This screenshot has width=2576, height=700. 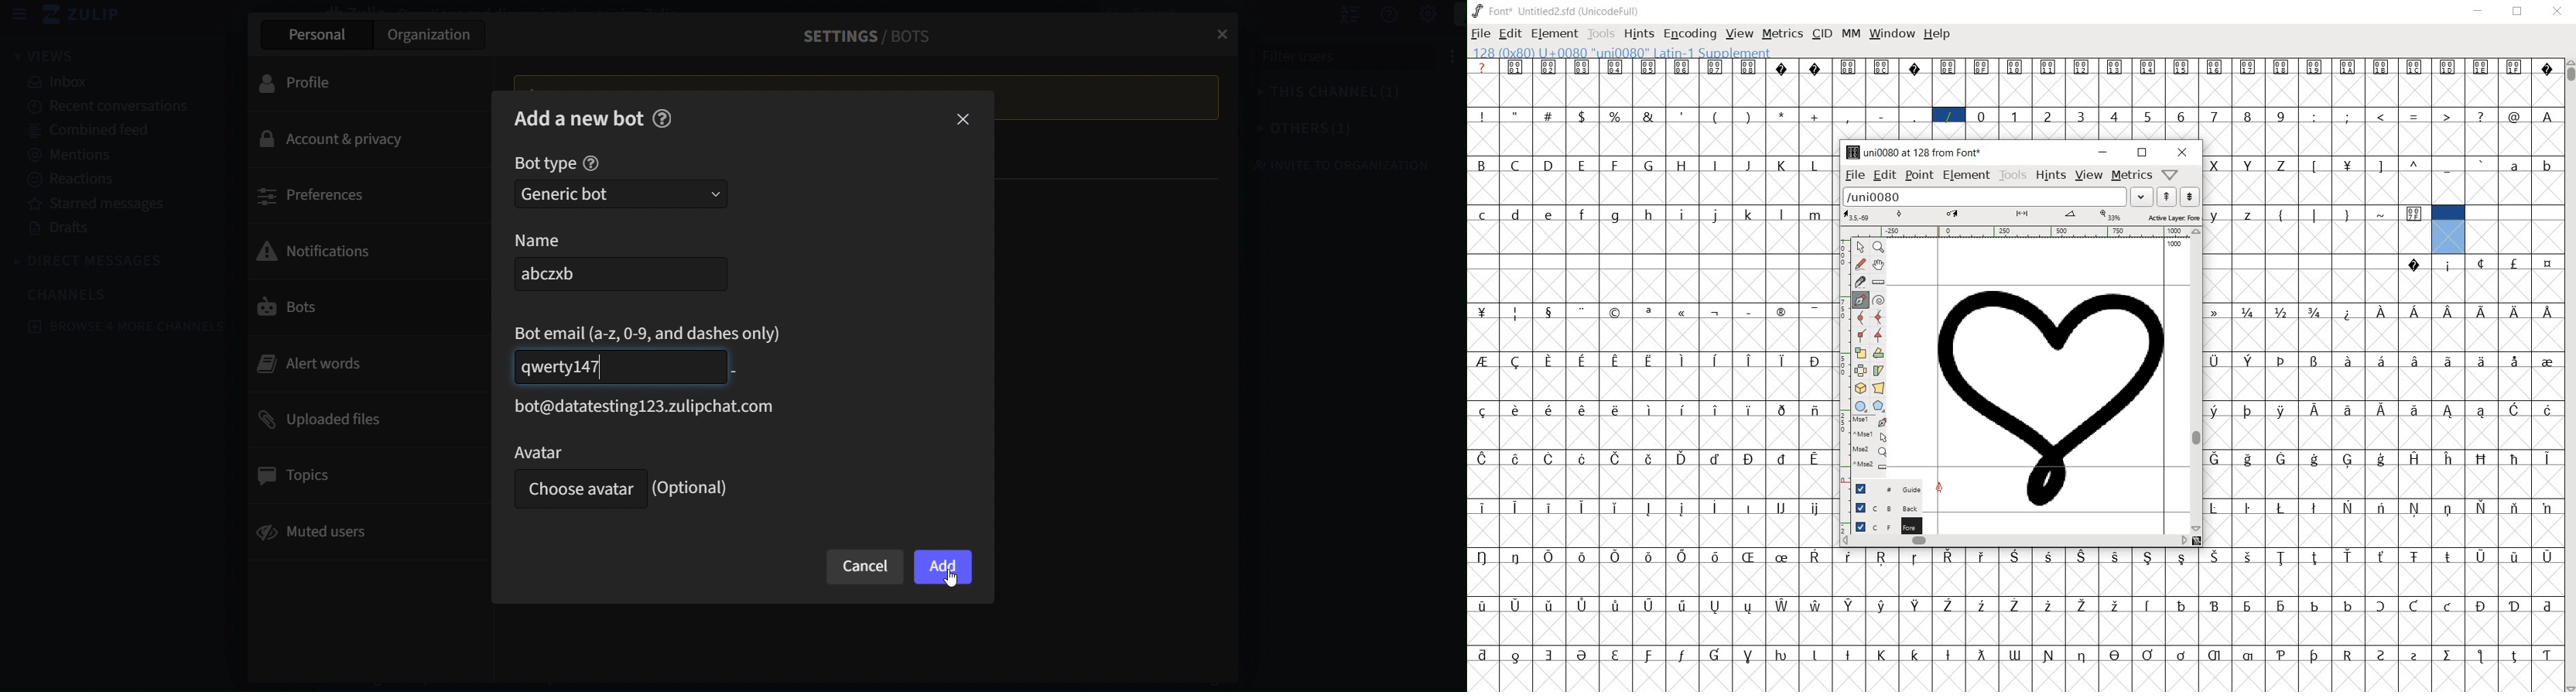 What do you see at coordinates (2015, 67) in the screenshot?
I see `glyph` at bounding box center [2015, 67].